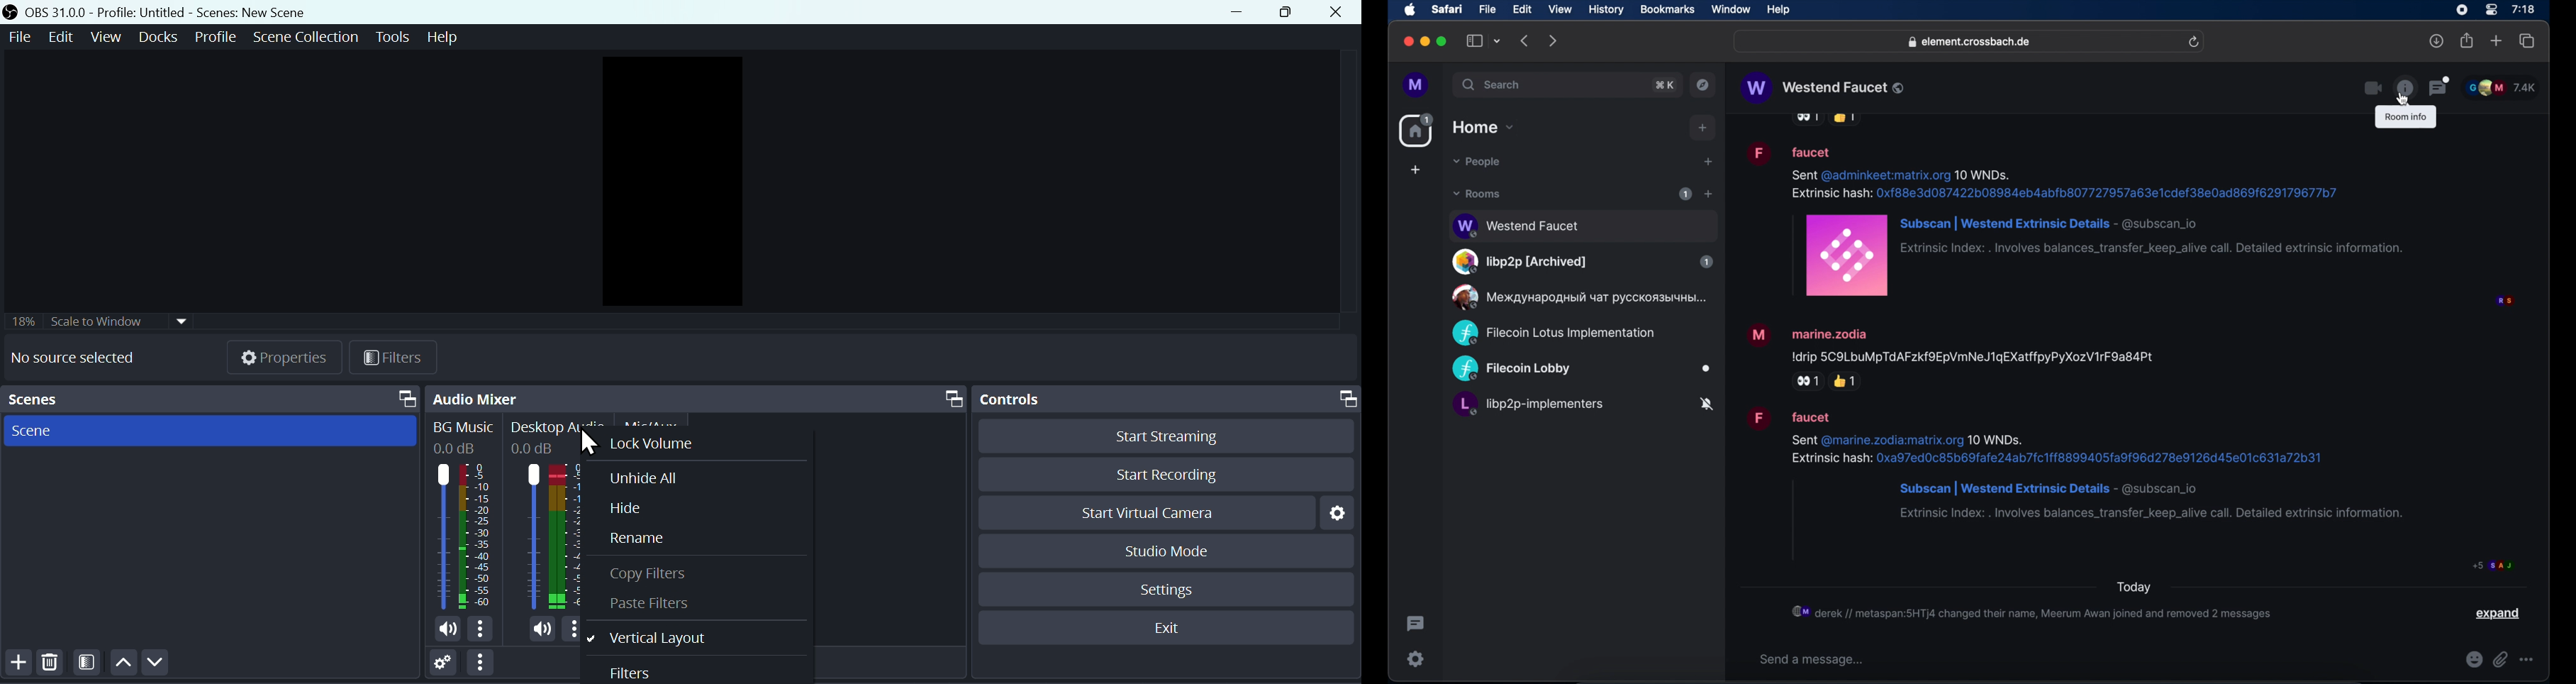 This screenshot has width=2576, height=700. I want to click on Filter, so click(393, 359).